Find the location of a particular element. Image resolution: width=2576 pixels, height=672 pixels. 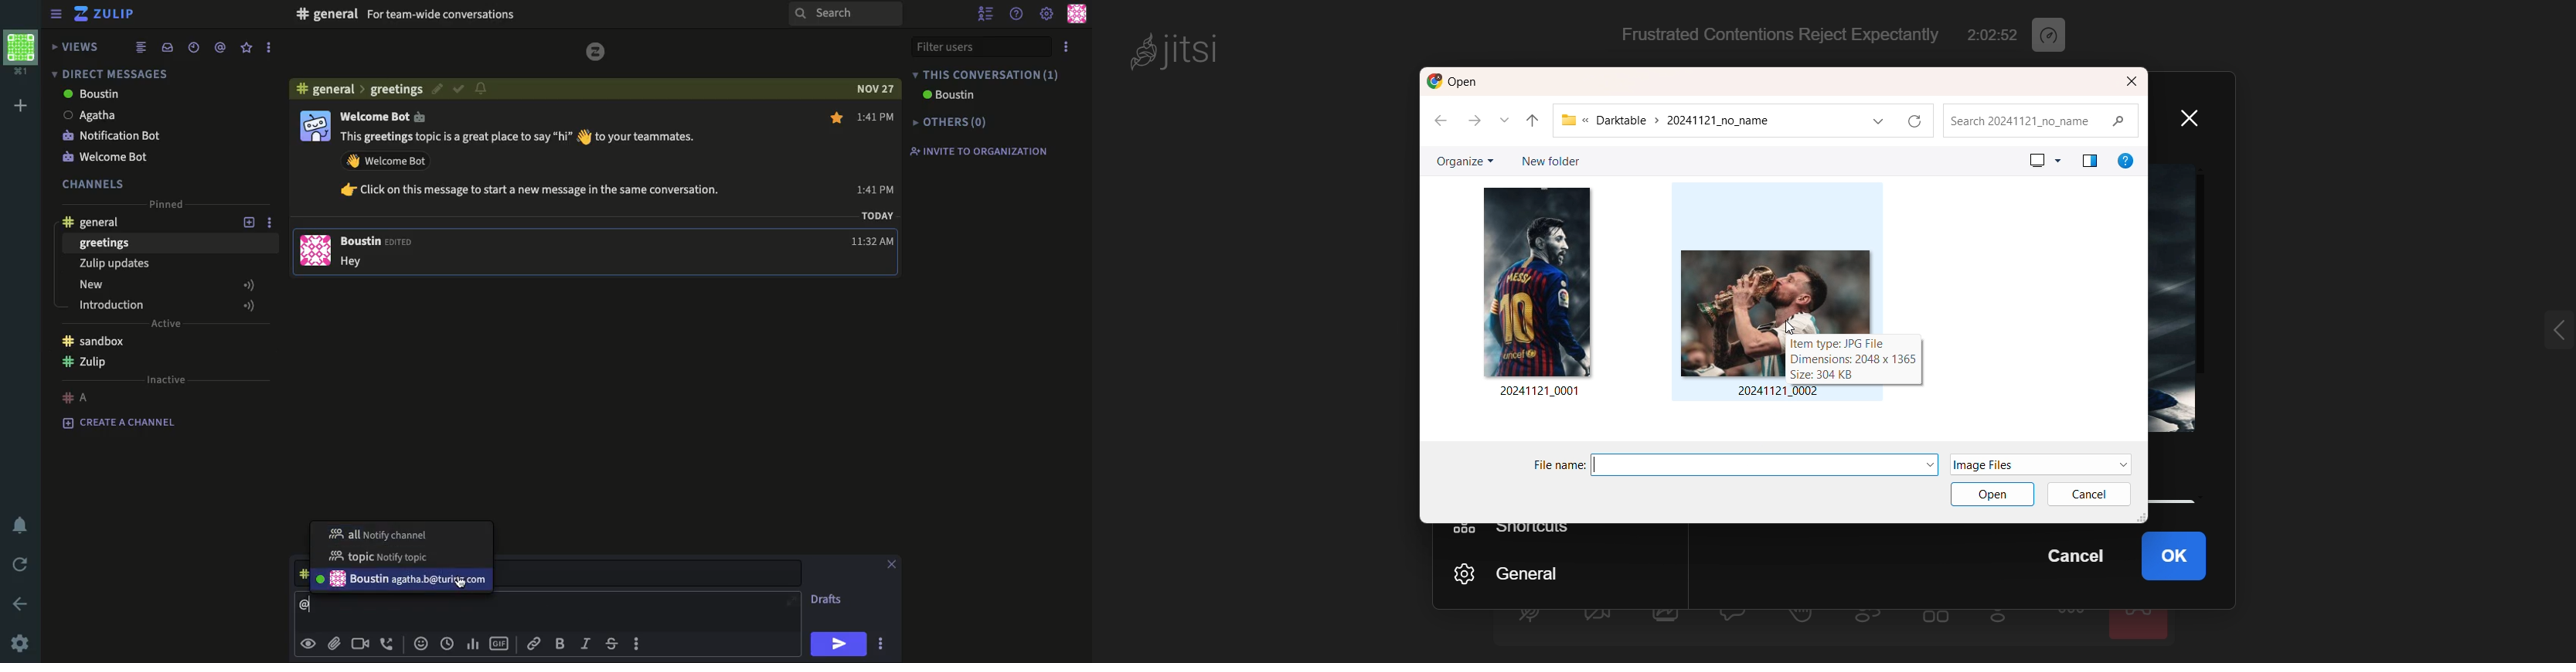

Boustin is located at coordinates (380, 243).